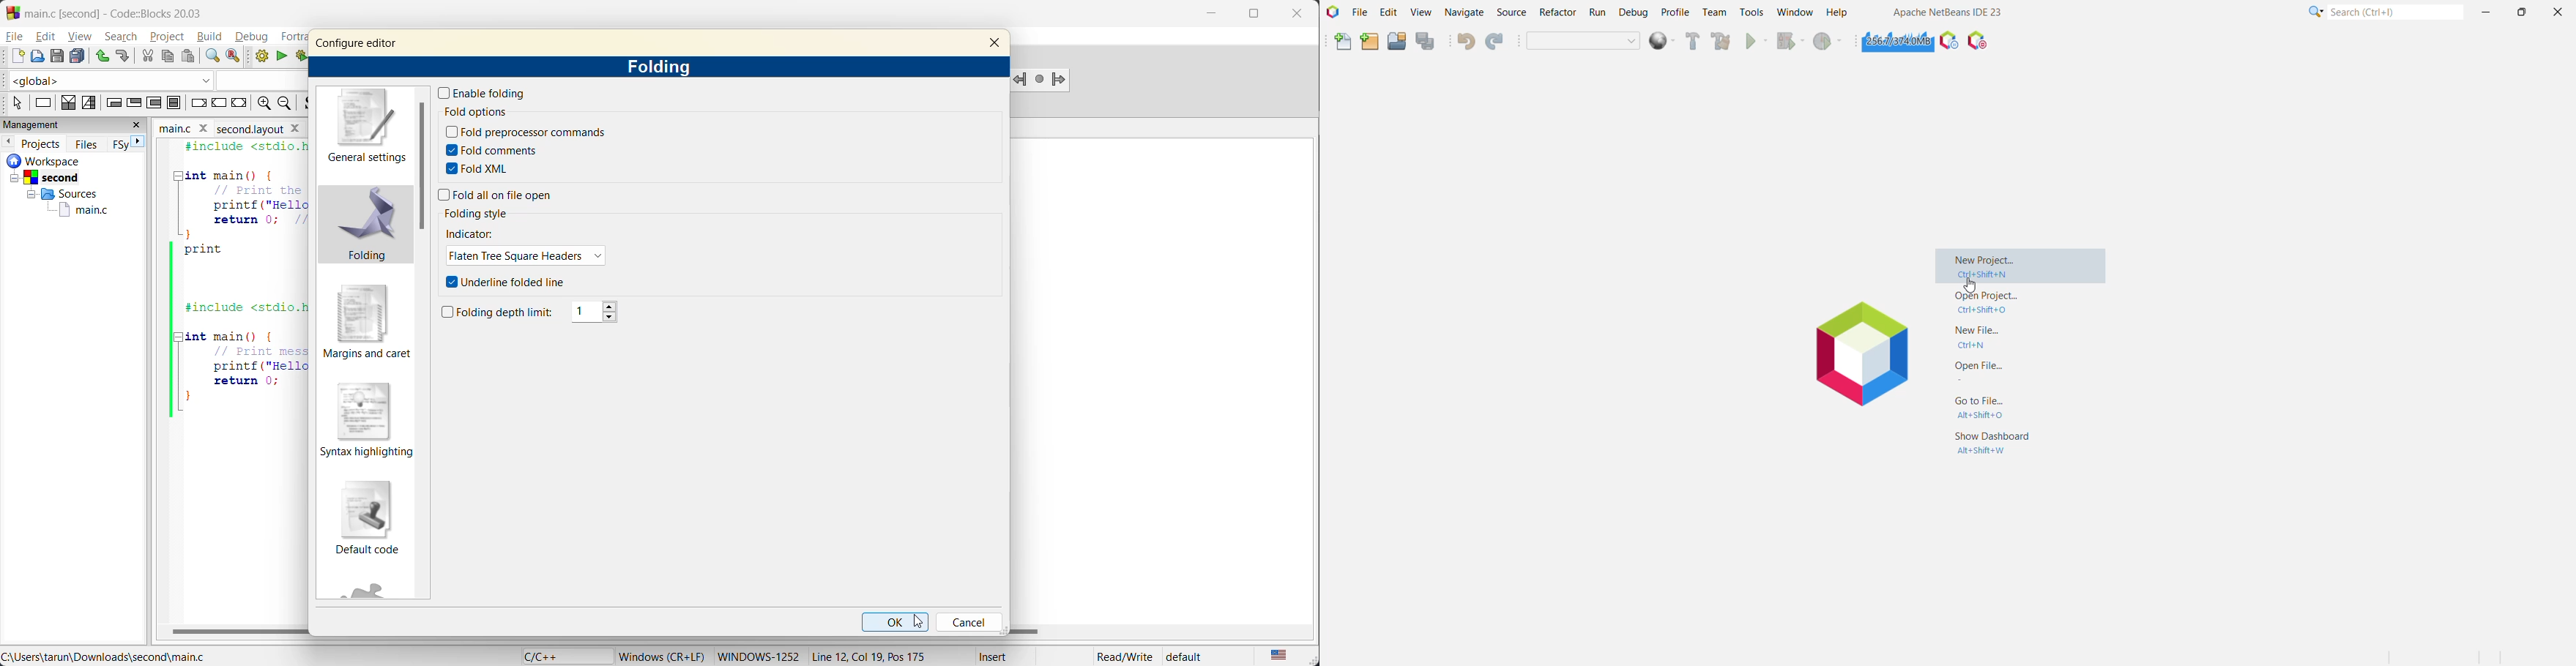  Describe the element at coordinates (12, 102) in the screenshot. I see `select` at that location.